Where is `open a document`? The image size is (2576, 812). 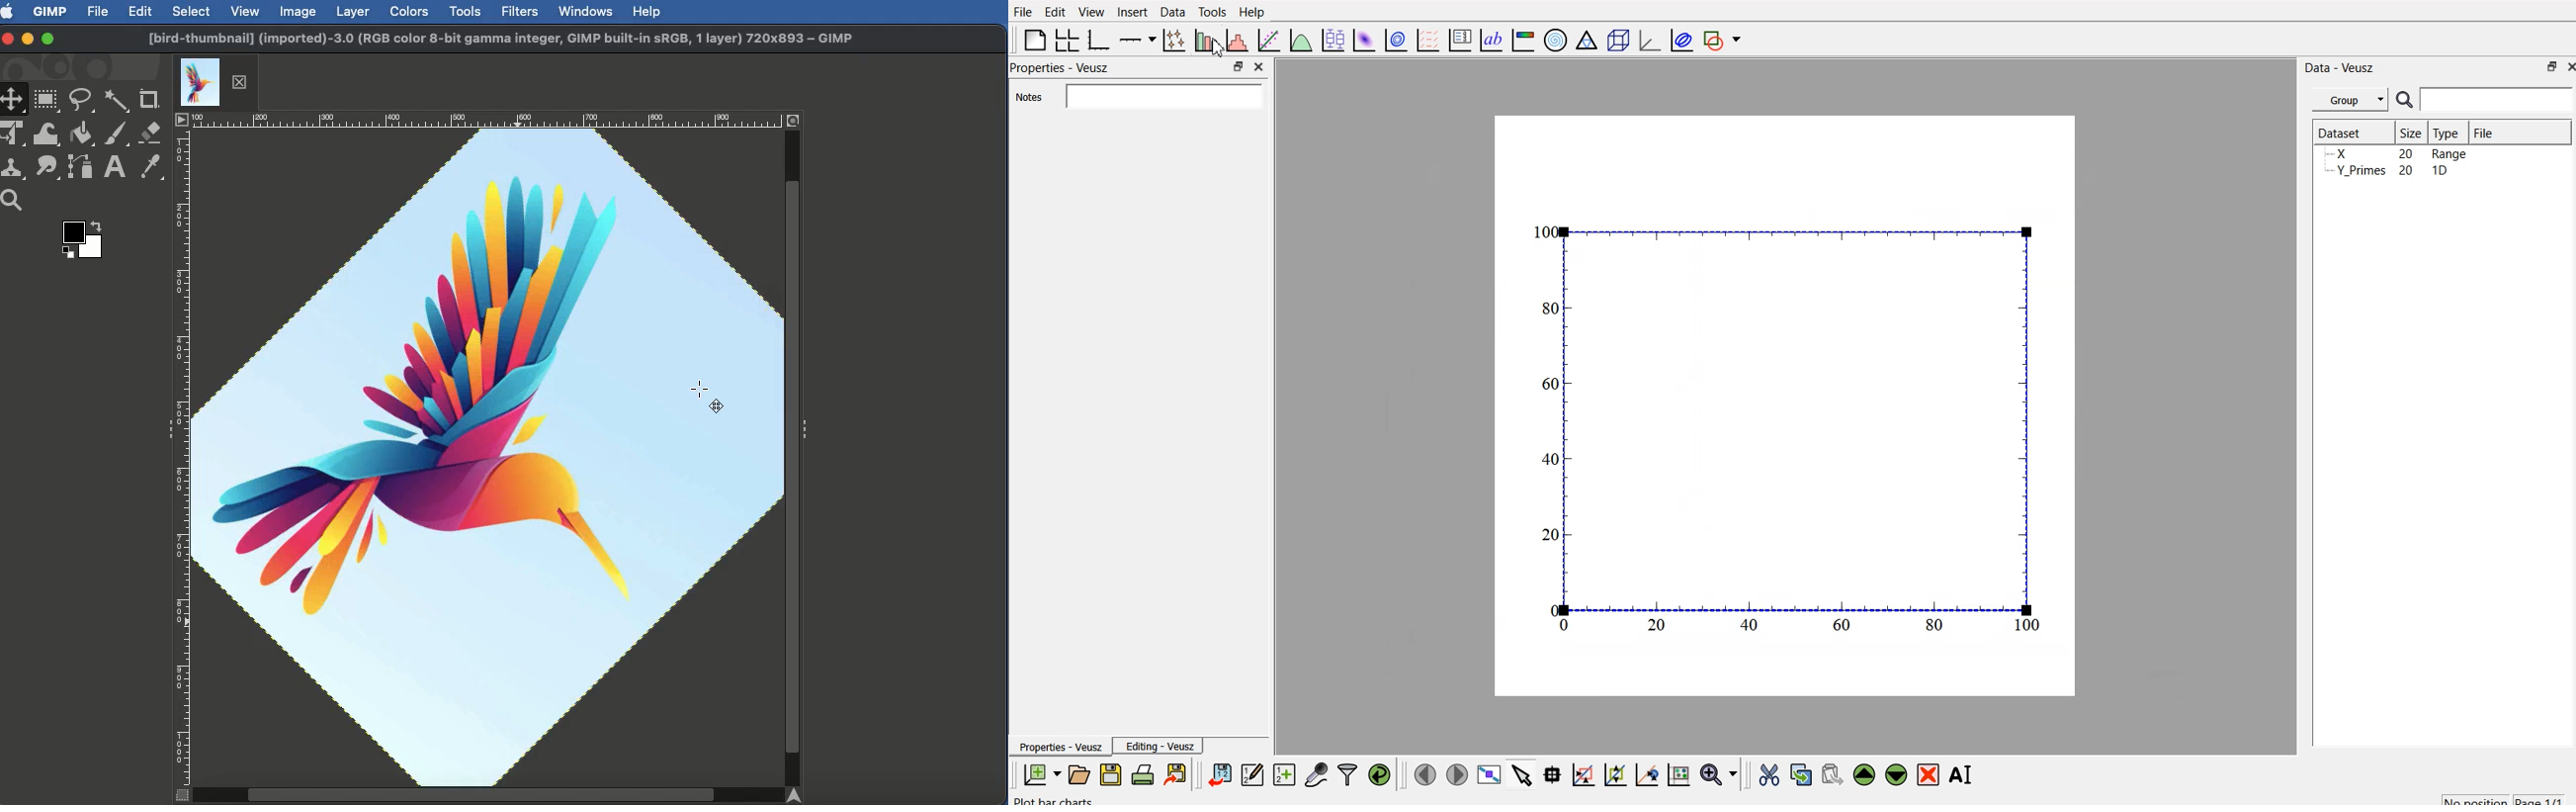 open a document is located at coordinates (1078, 774).